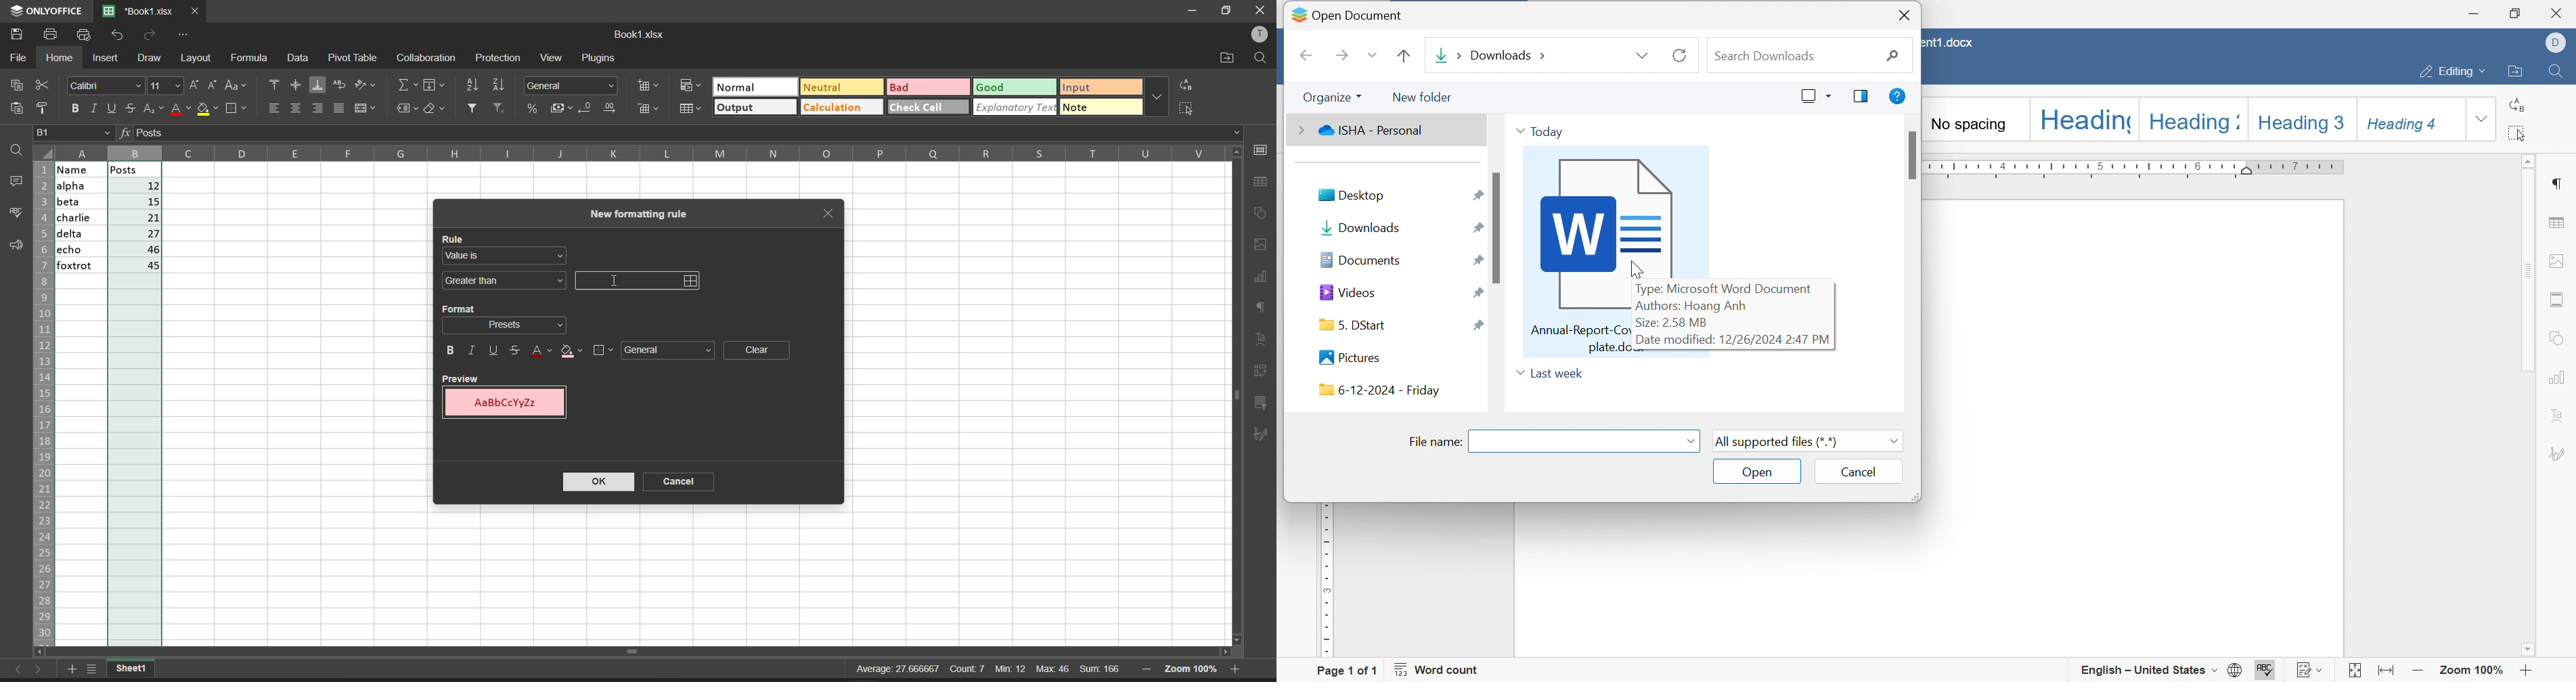  Describe the element at coordinates (136, 11) in the screenshot. I see `'Book1.xlsx` at that location.